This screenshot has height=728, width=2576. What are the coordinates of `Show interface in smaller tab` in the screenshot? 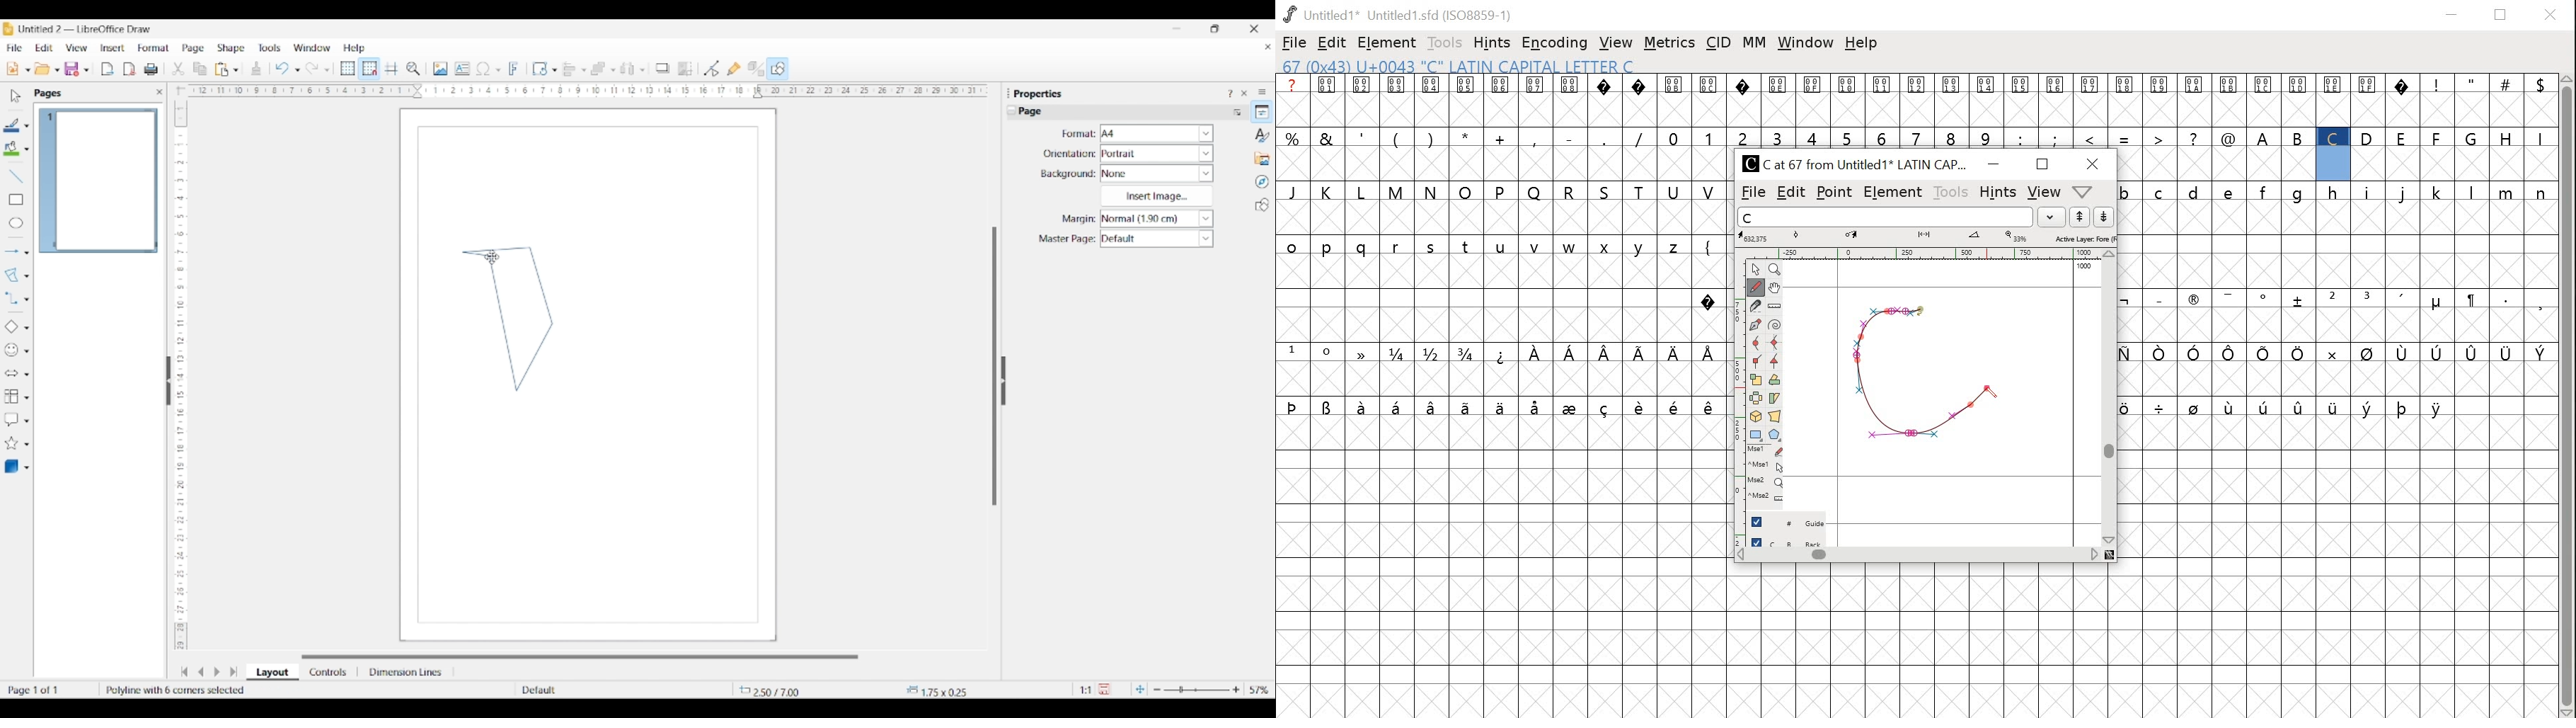 It's located at (1215, 29).